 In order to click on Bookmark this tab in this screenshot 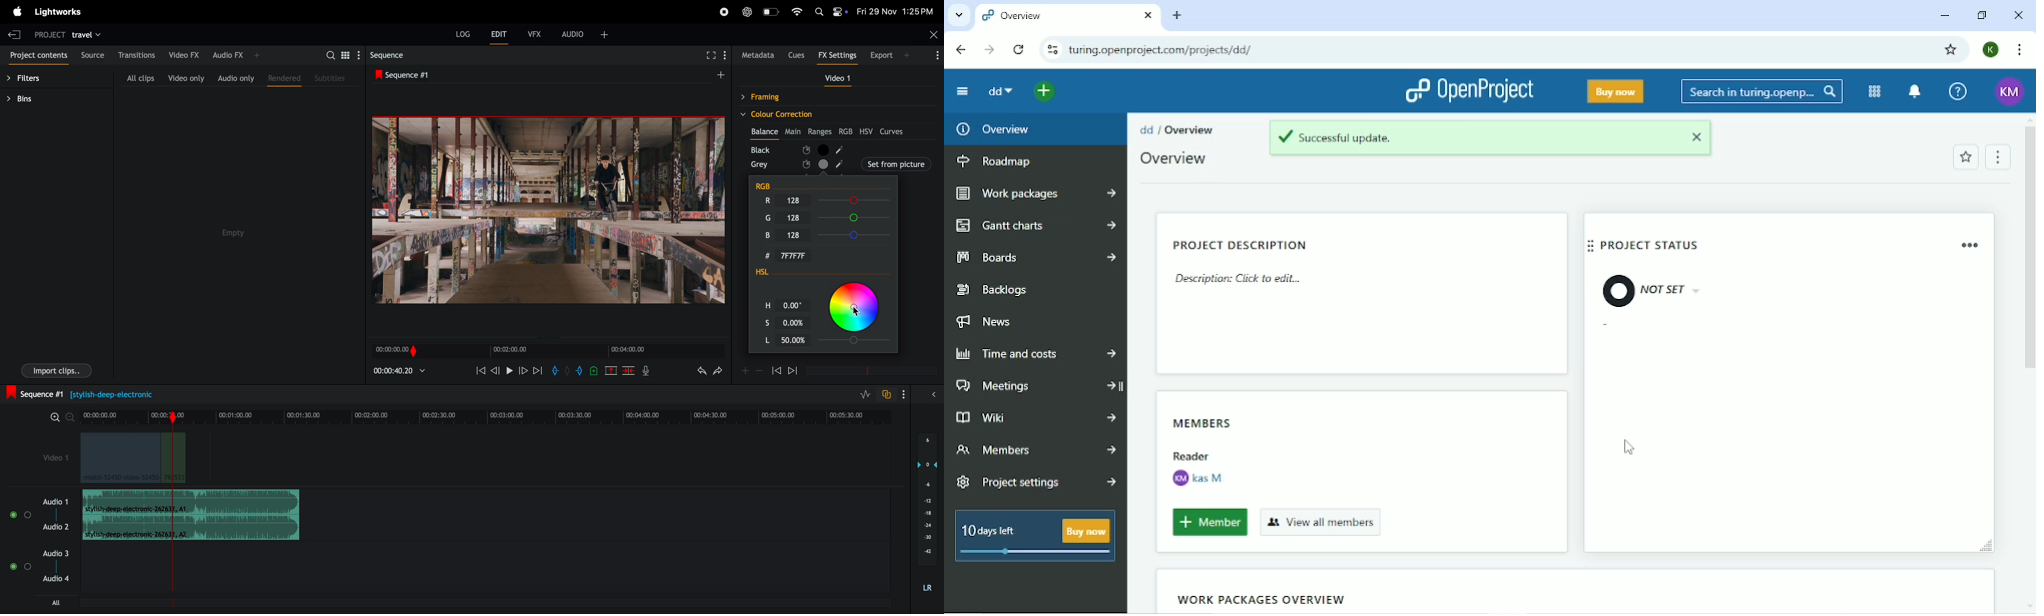, I will do `click(1949, 49)`.